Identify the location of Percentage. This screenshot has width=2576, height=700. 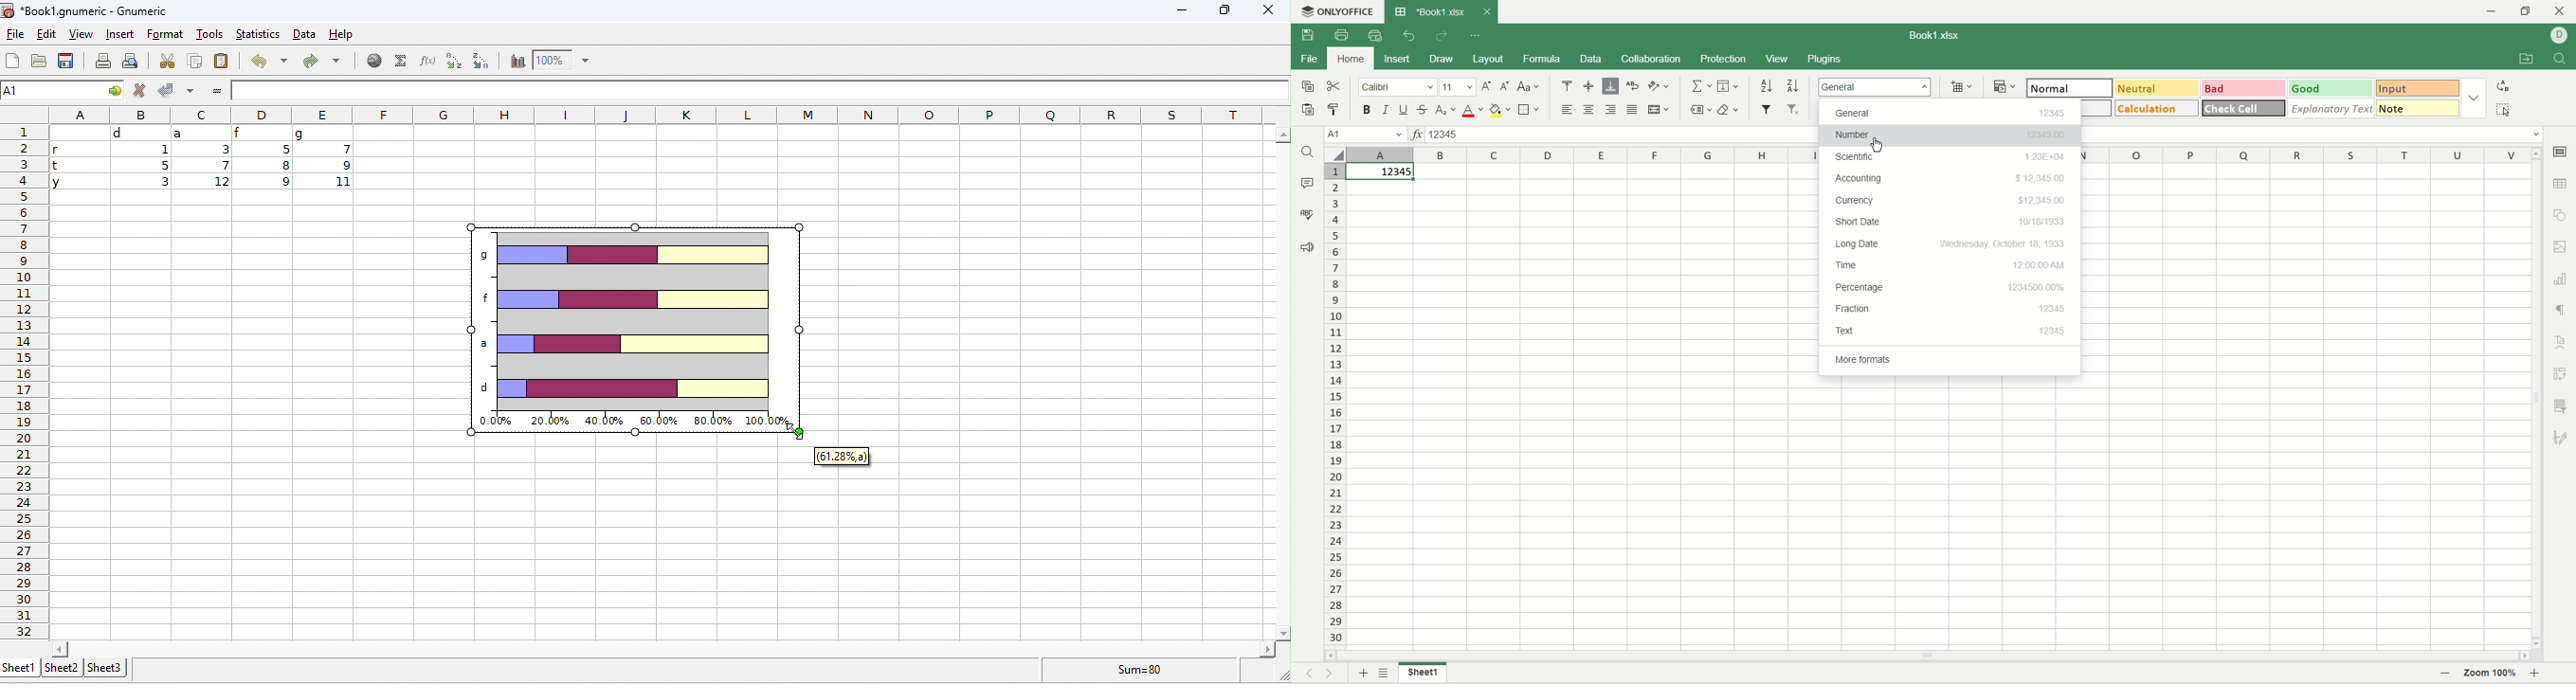
(1949, 288).